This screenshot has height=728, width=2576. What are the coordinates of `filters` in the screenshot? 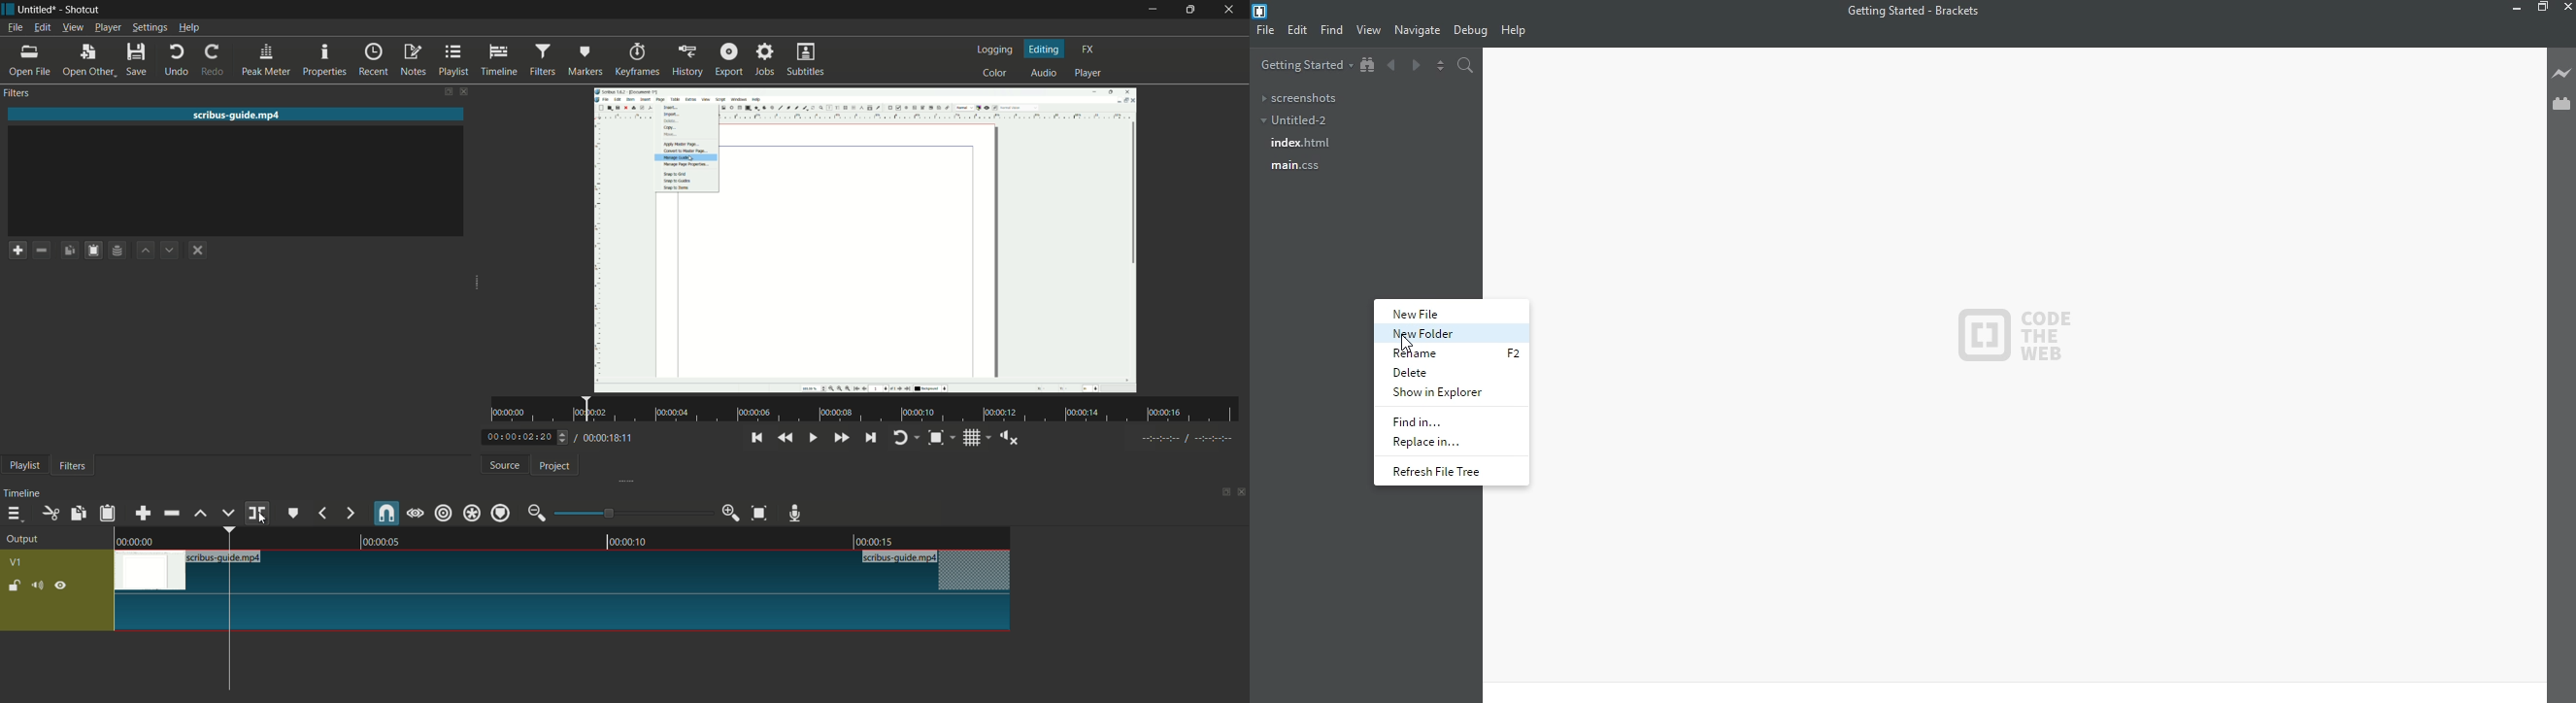 It's located at (544, 60).